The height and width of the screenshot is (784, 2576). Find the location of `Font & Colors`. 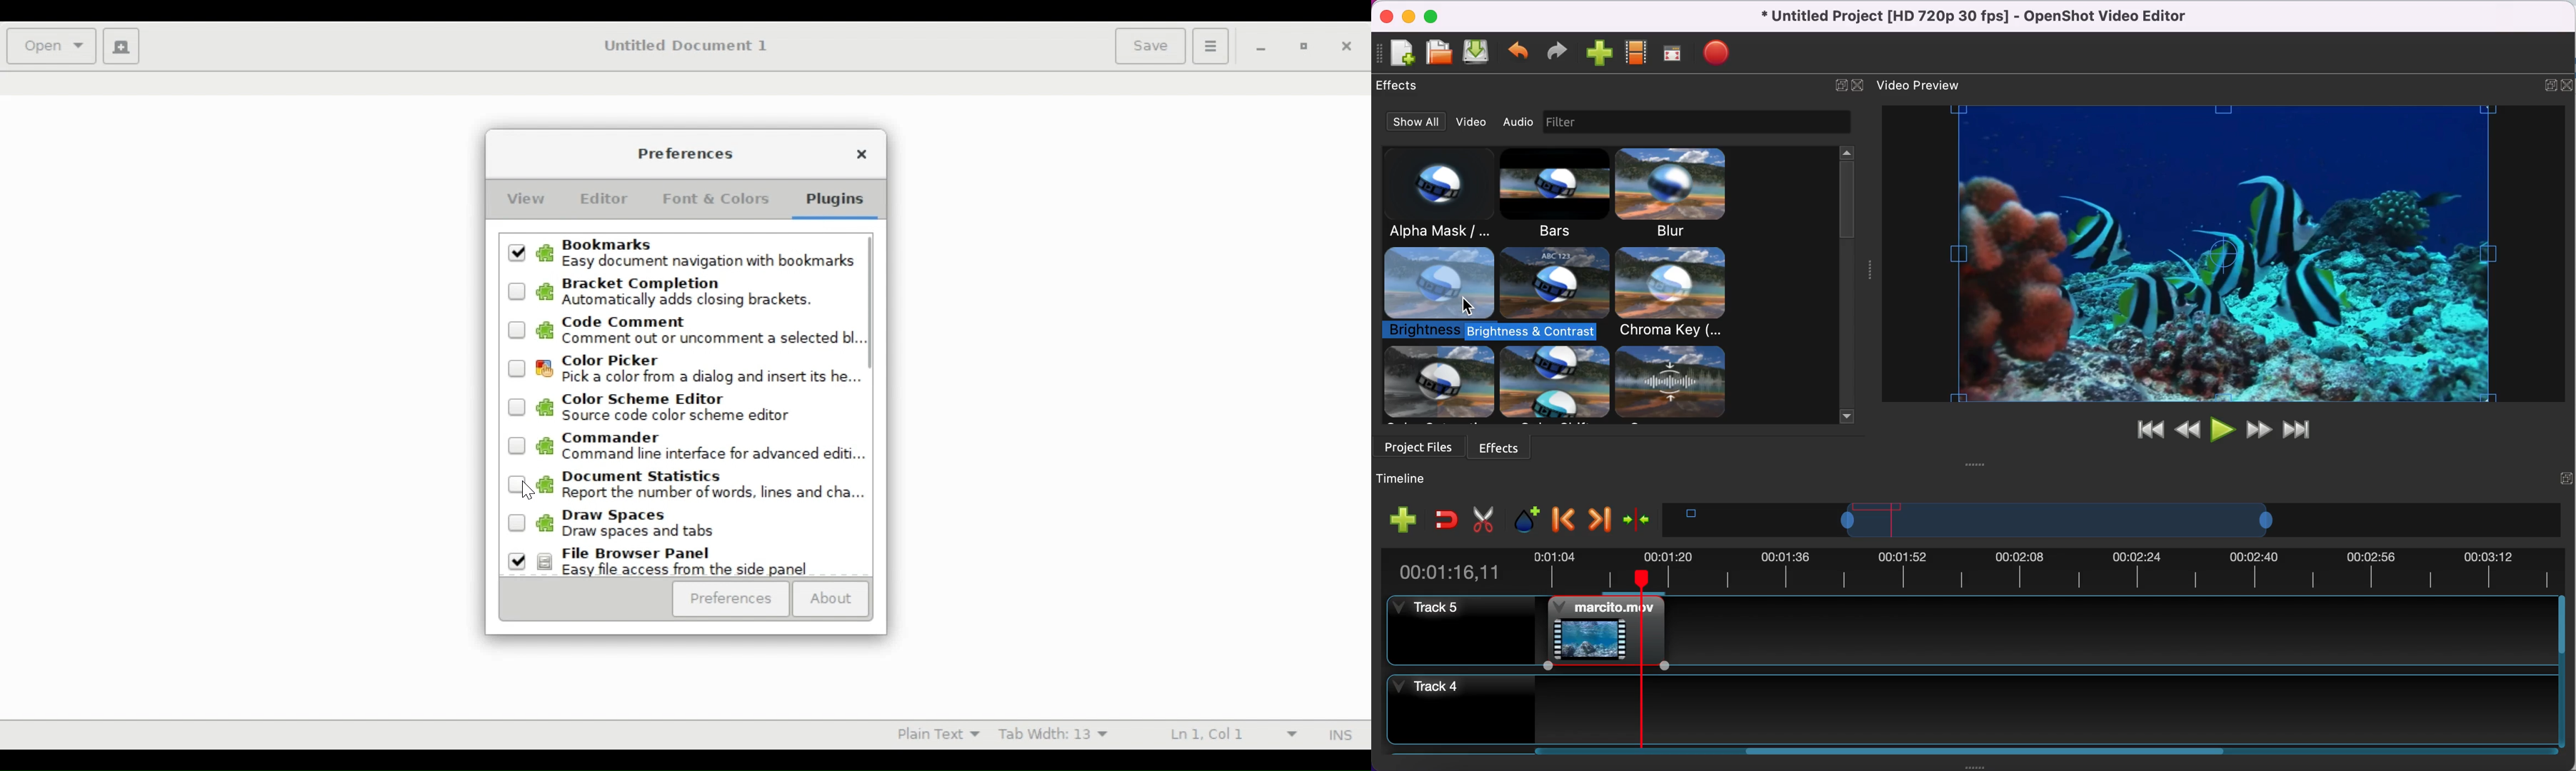

Font & Colors is located at coordinates (718, 199).